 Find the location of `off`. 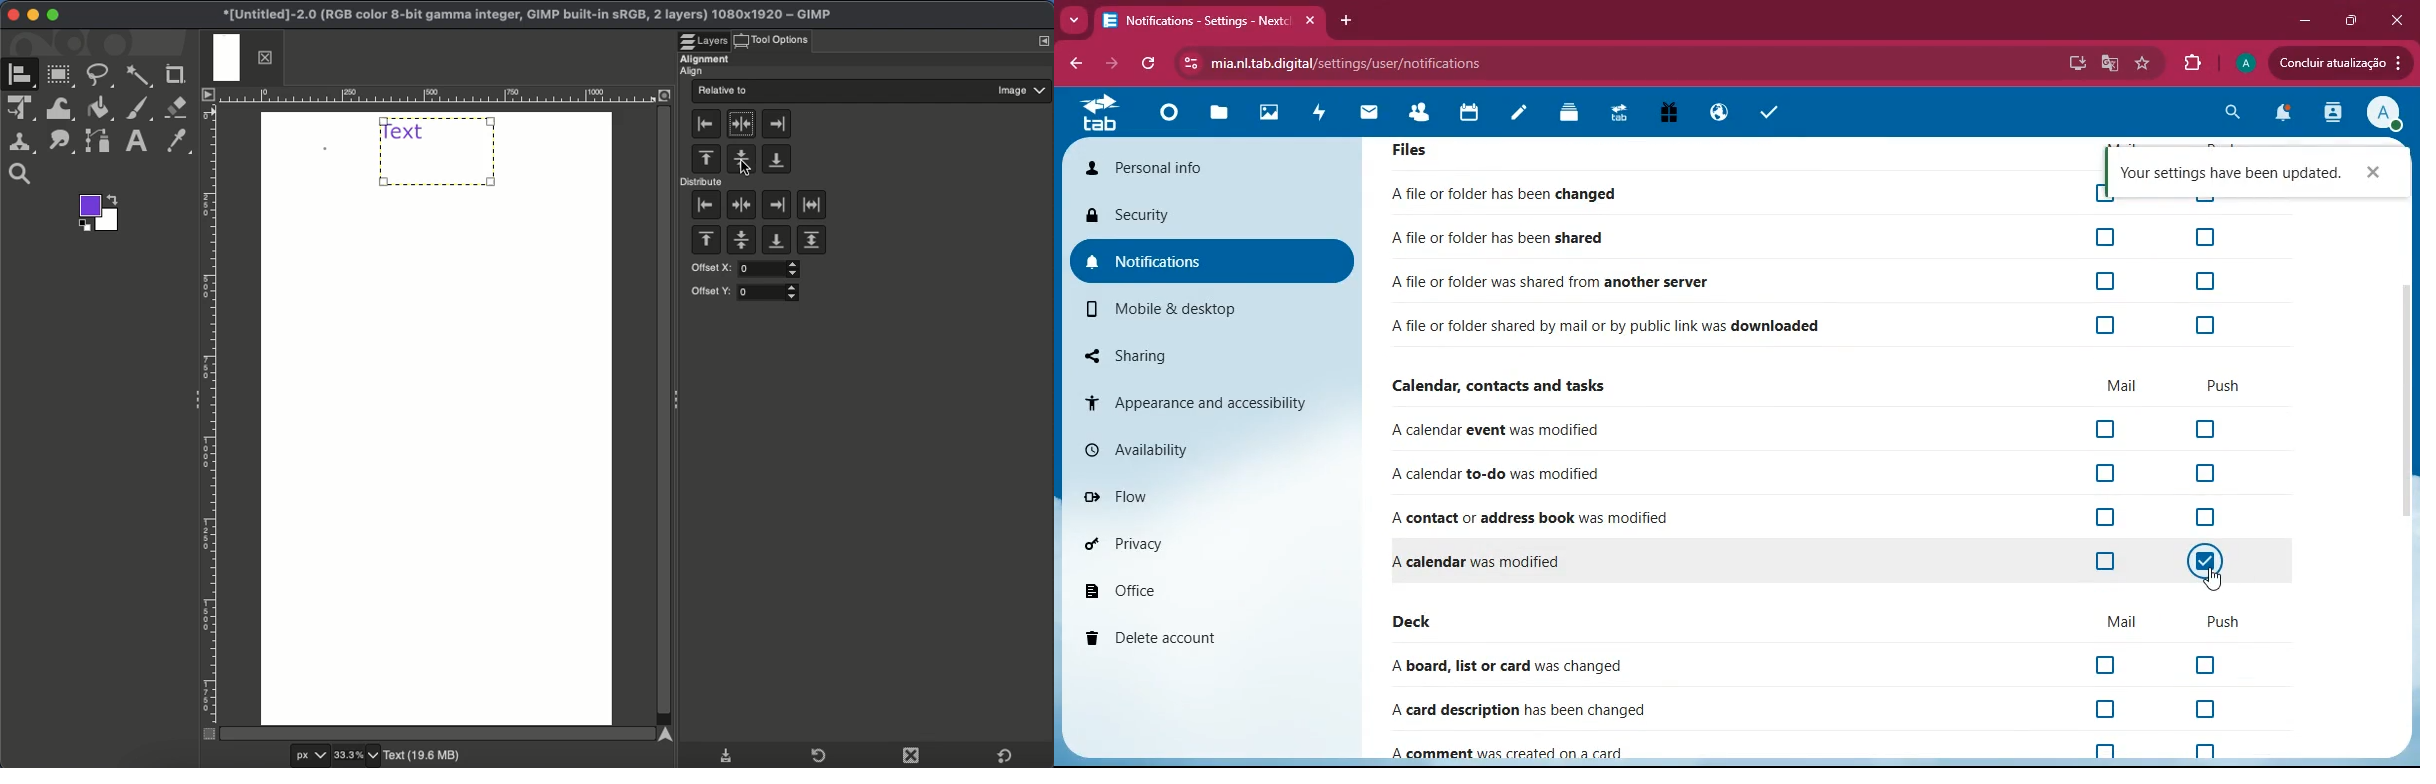

off is located at coordinates (2100, 710).